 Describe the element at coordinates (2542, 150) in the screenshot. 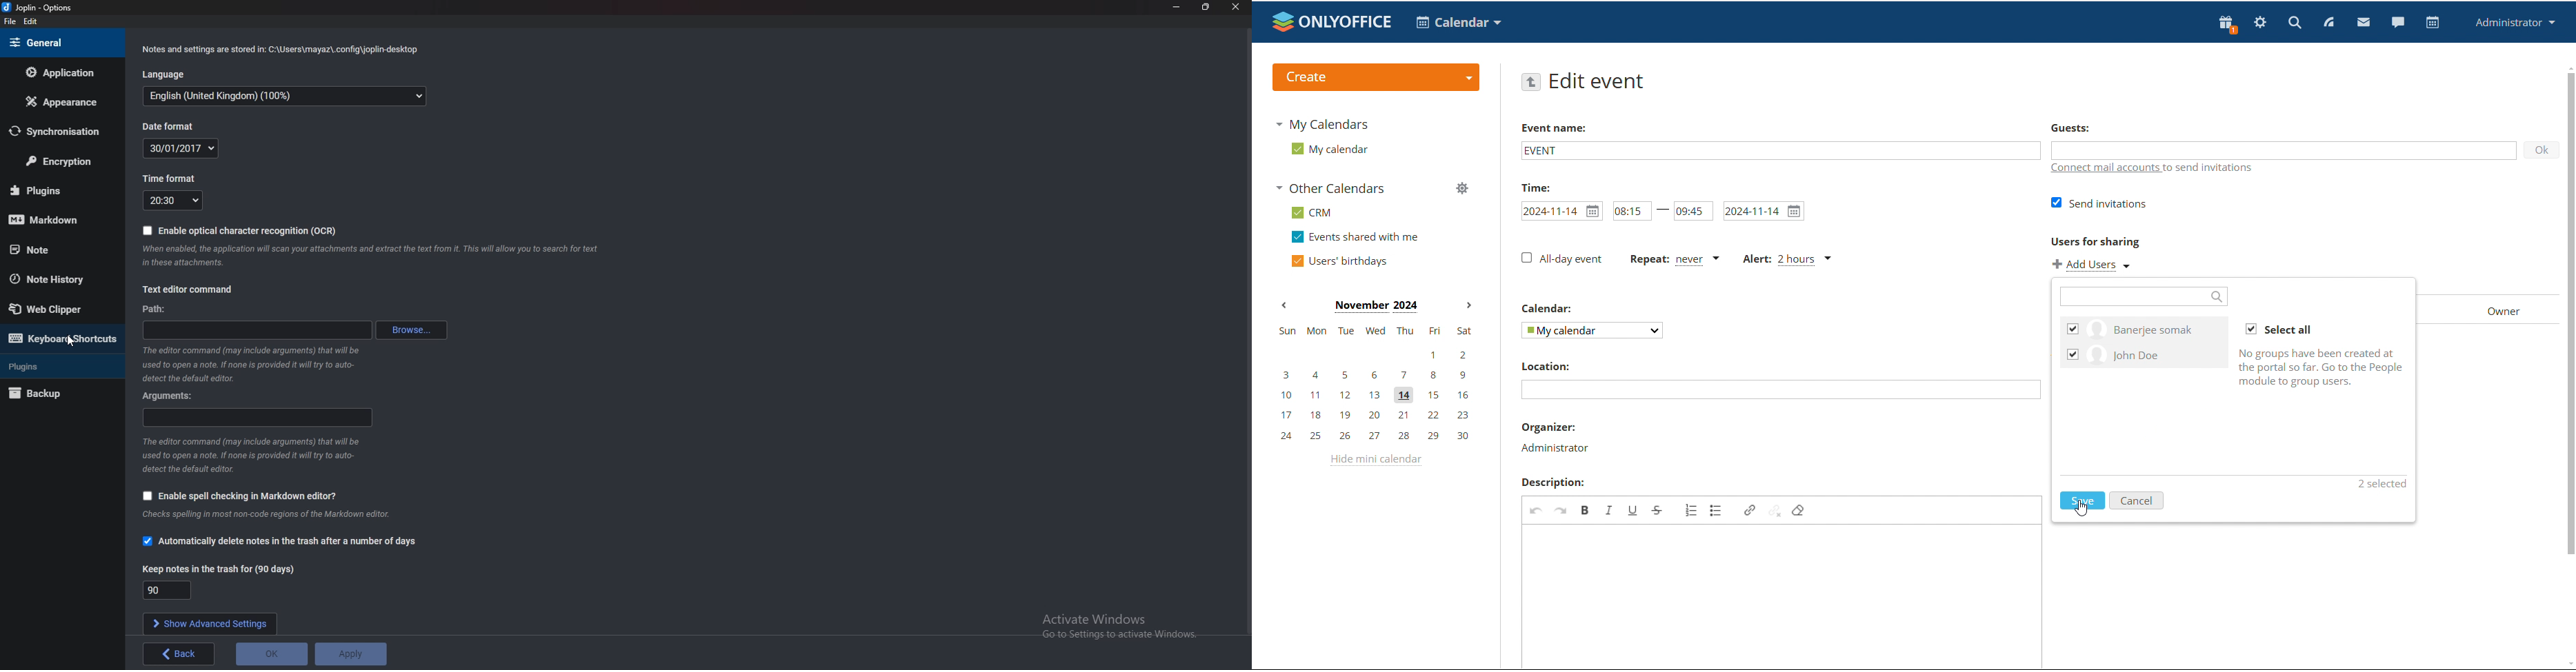

I see `ok` at that location.